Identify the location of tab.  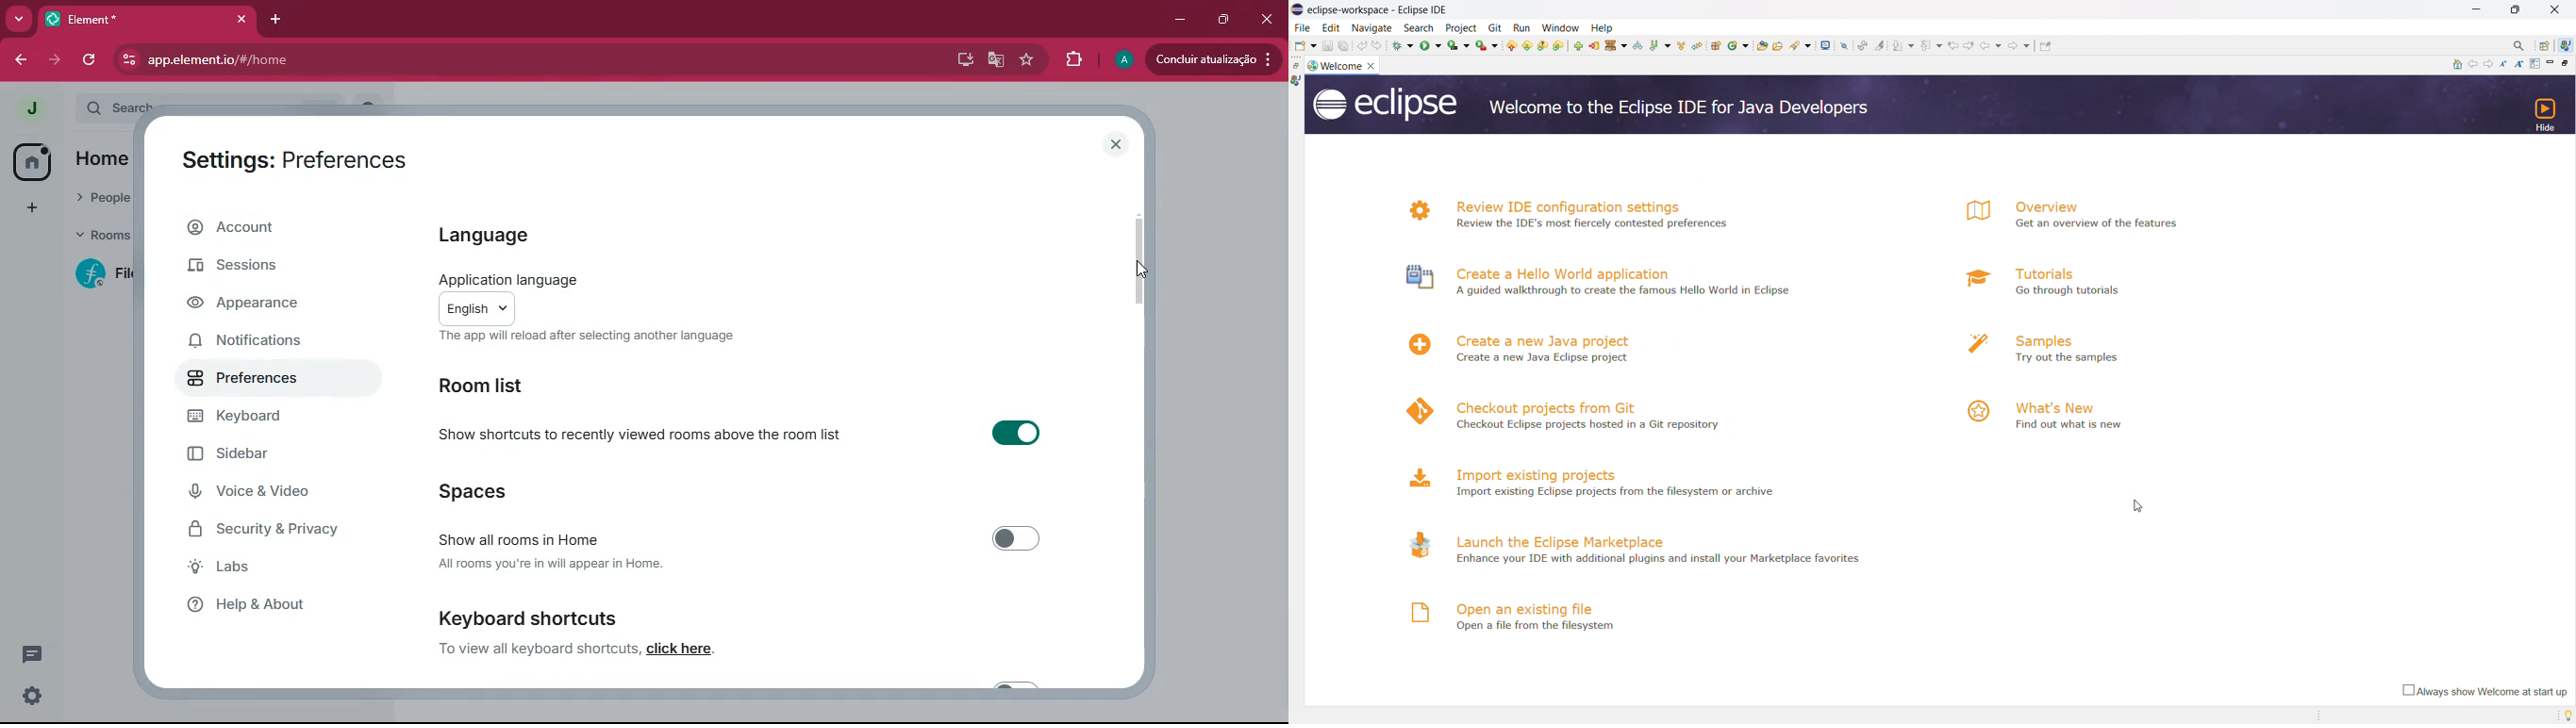
(148, 19).